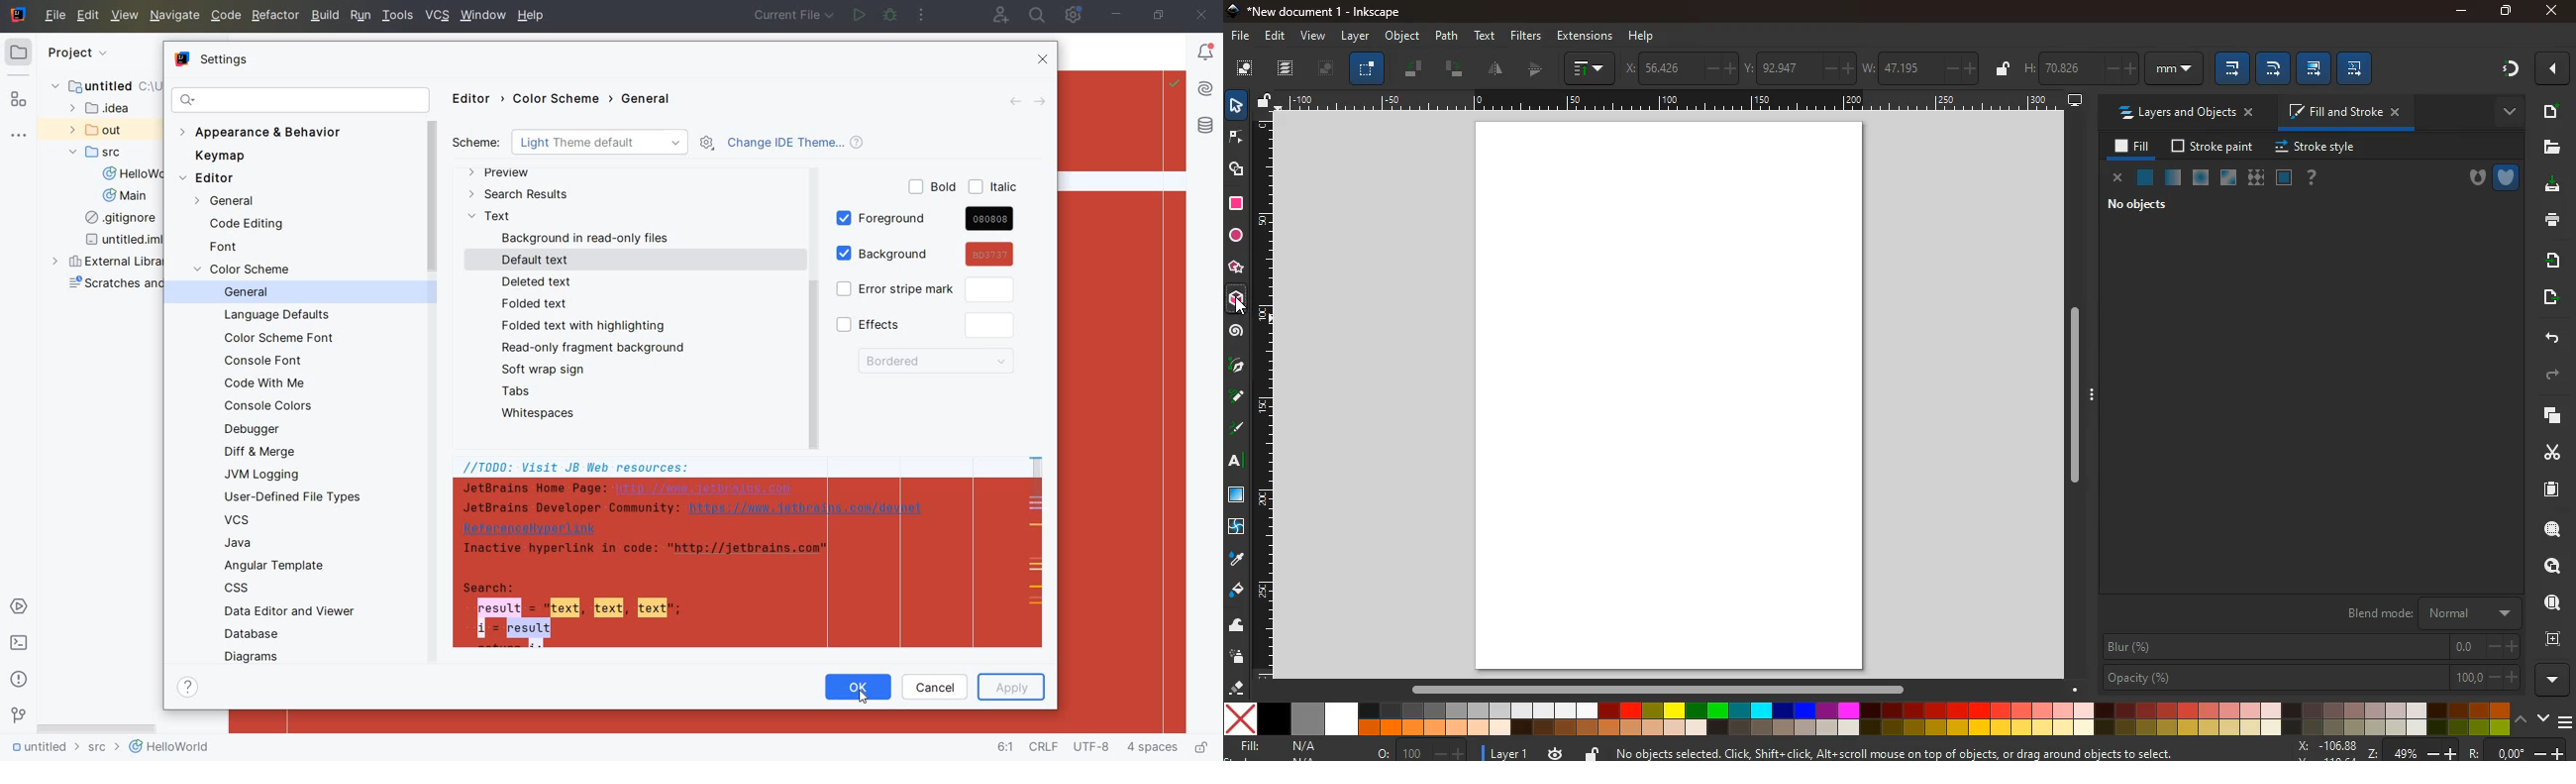 This screenshot has height=784, width=2576. Describe the element at coordinates (97, 152) in the screenshot. I see `SRC` at that location.